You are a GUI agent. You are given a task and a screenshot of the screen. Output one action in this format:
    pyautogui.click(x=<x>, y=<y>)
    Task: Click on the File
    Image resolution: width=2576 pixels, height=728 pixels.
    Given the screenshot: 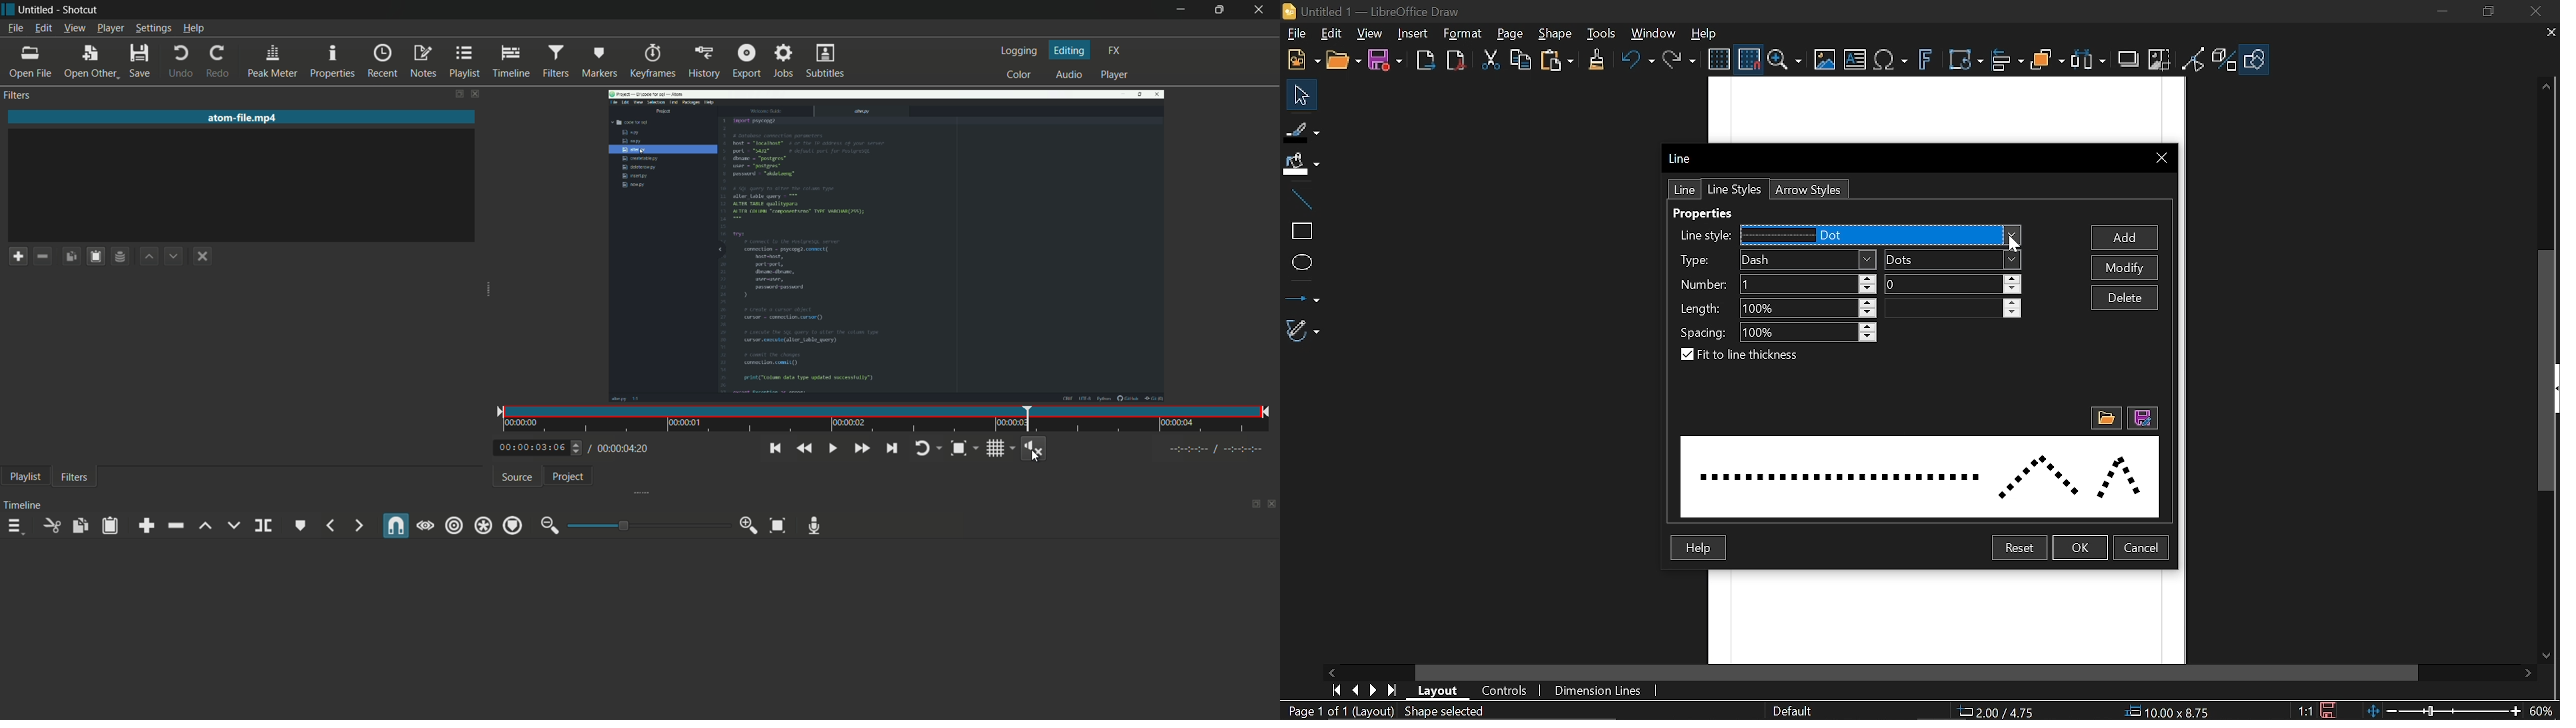 What is the action you would take?
    pyautogui.click(x=2105, y=419)
    